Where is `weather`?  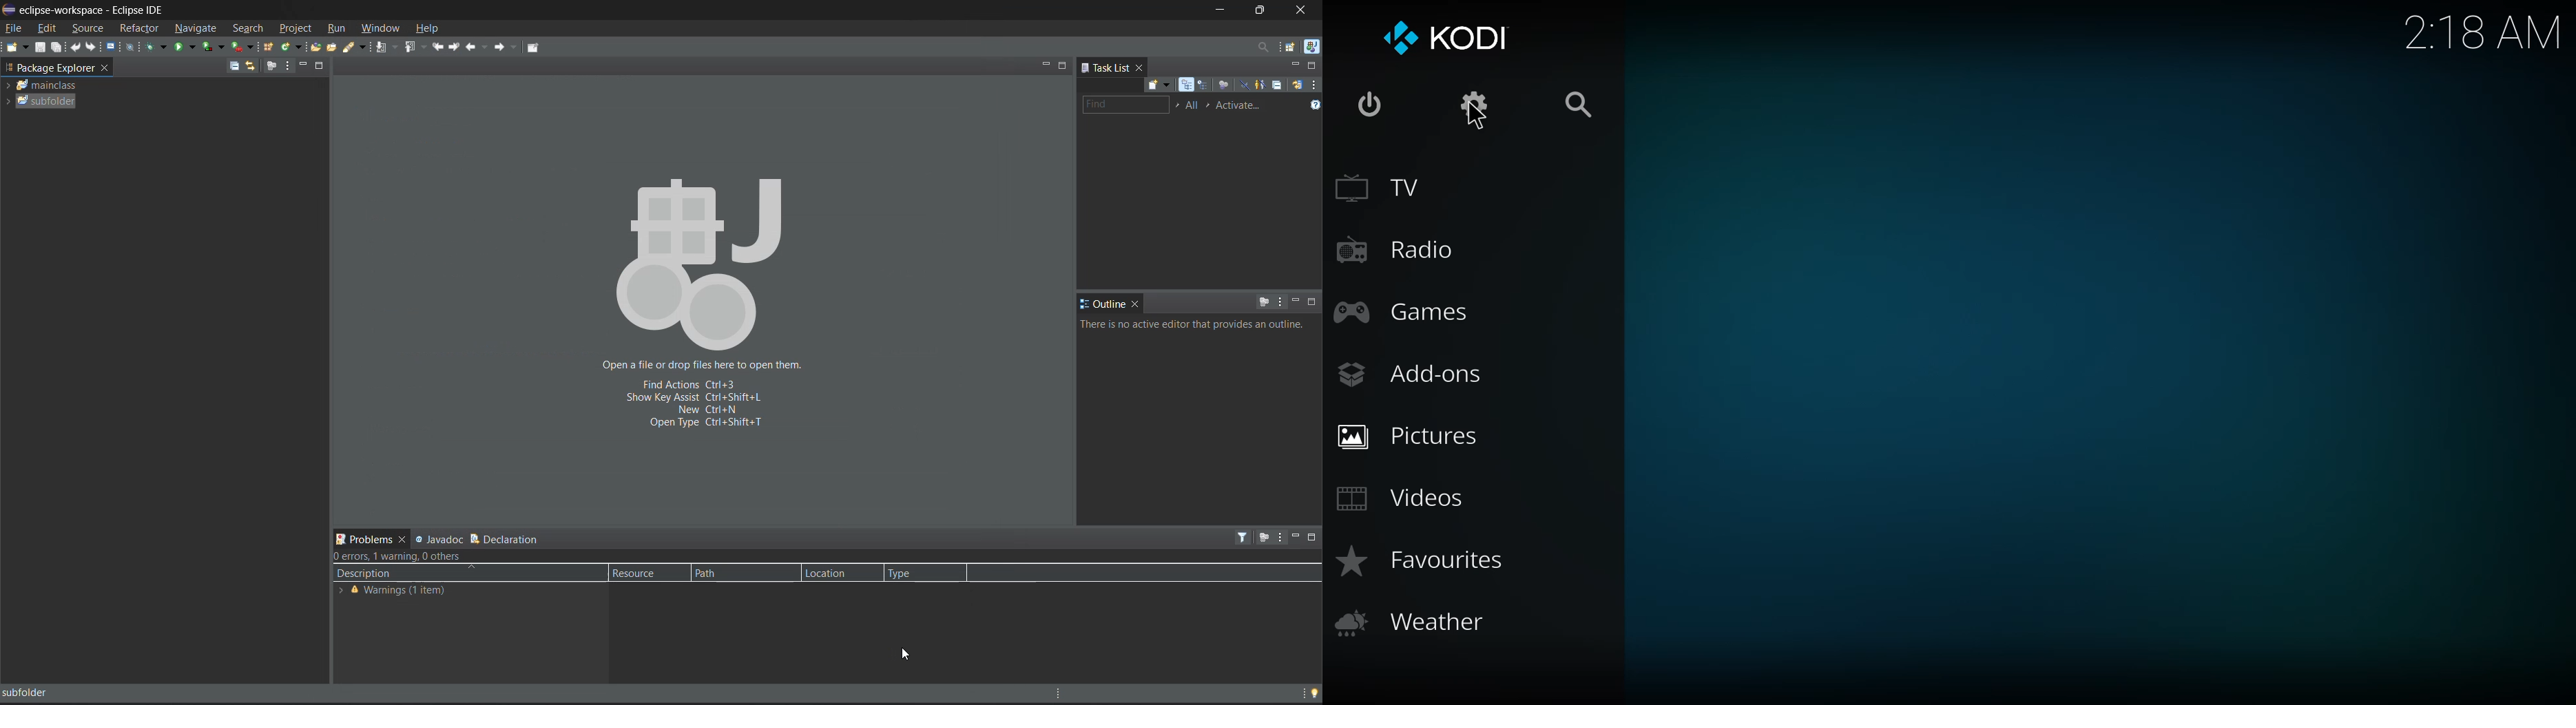
weather is located at coordinates (1416, 623).